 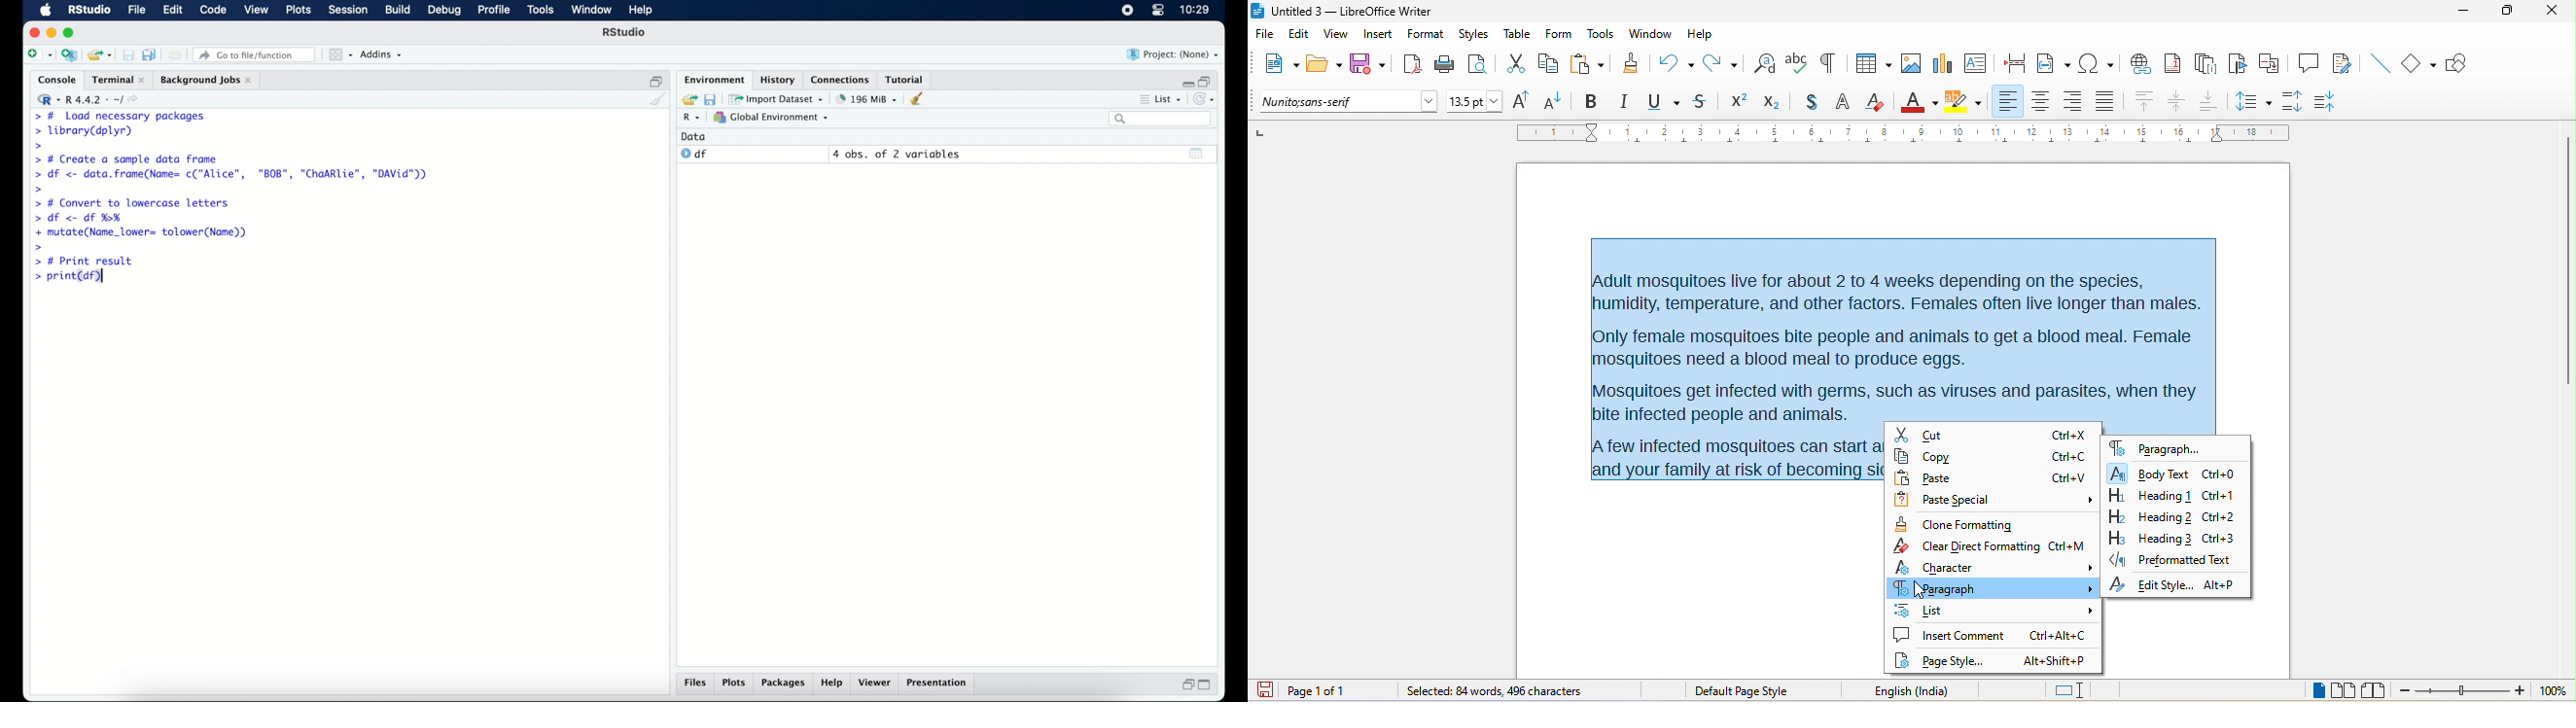 What do you see at coordinates (2344, 691) in the screenshot?
I see `multiple page view` at bounding box center [2344, 691].